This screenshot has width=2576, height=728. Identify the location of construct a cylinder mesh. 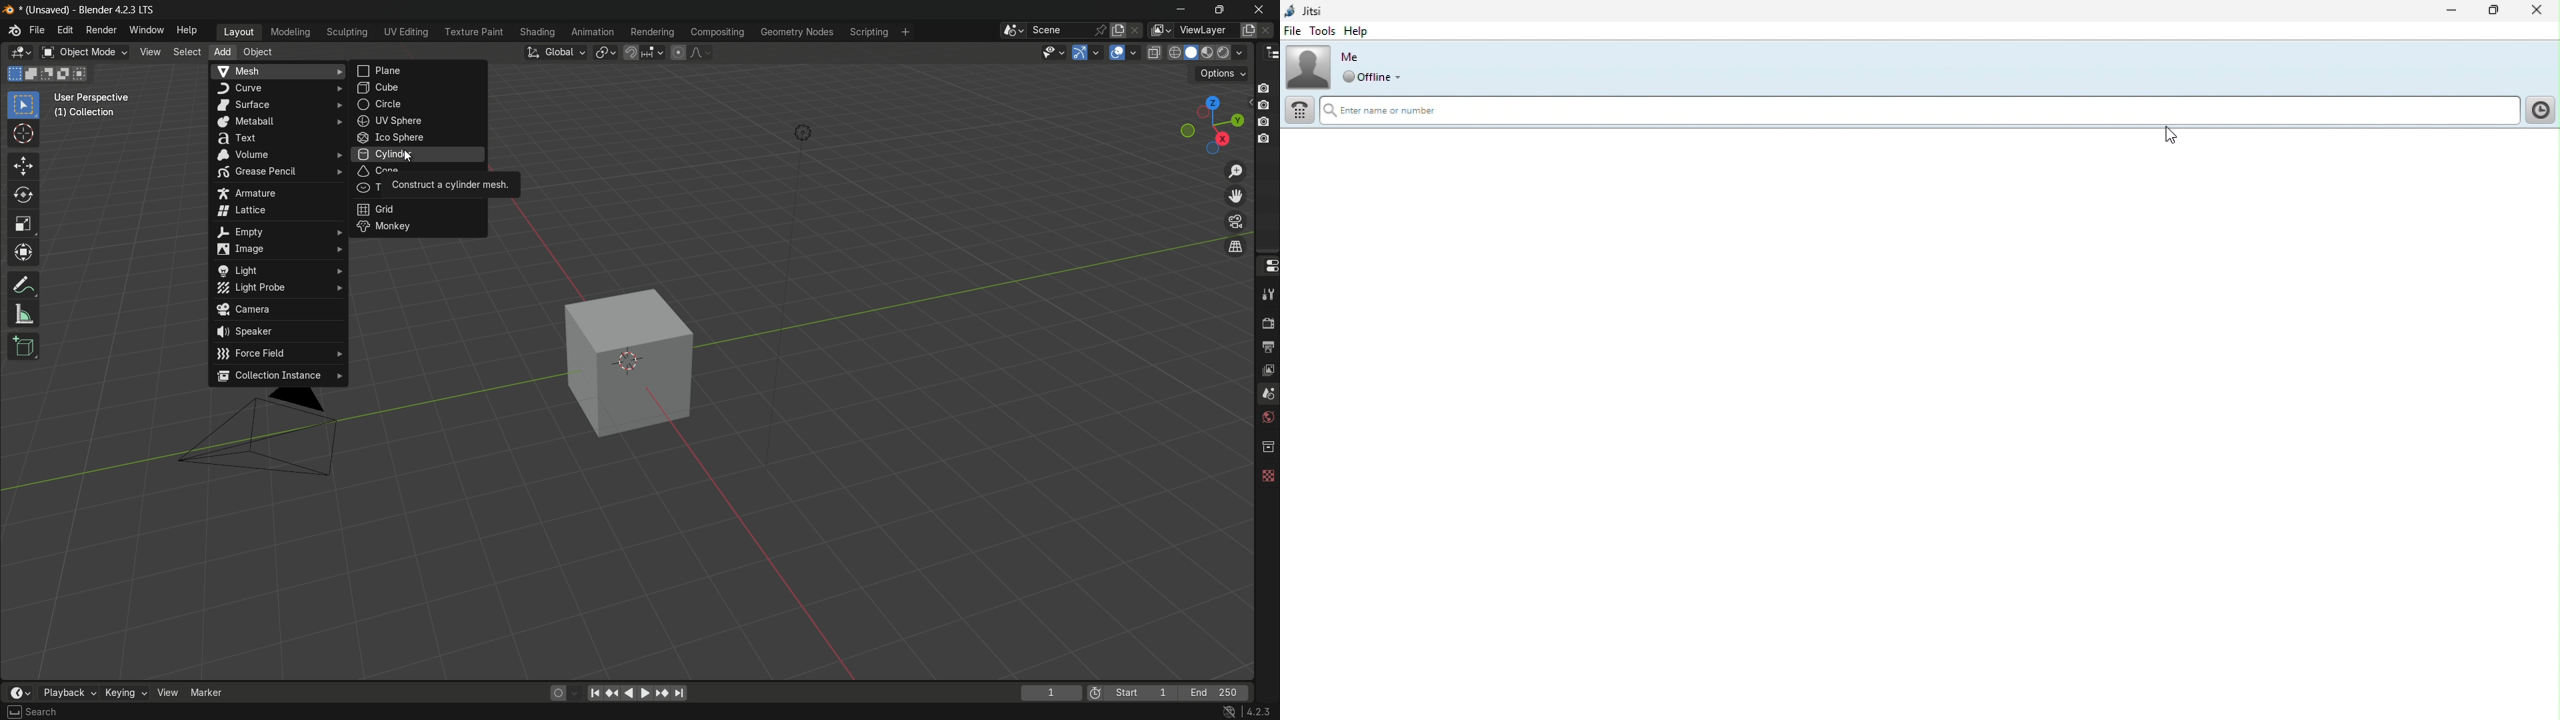
(453, 187).